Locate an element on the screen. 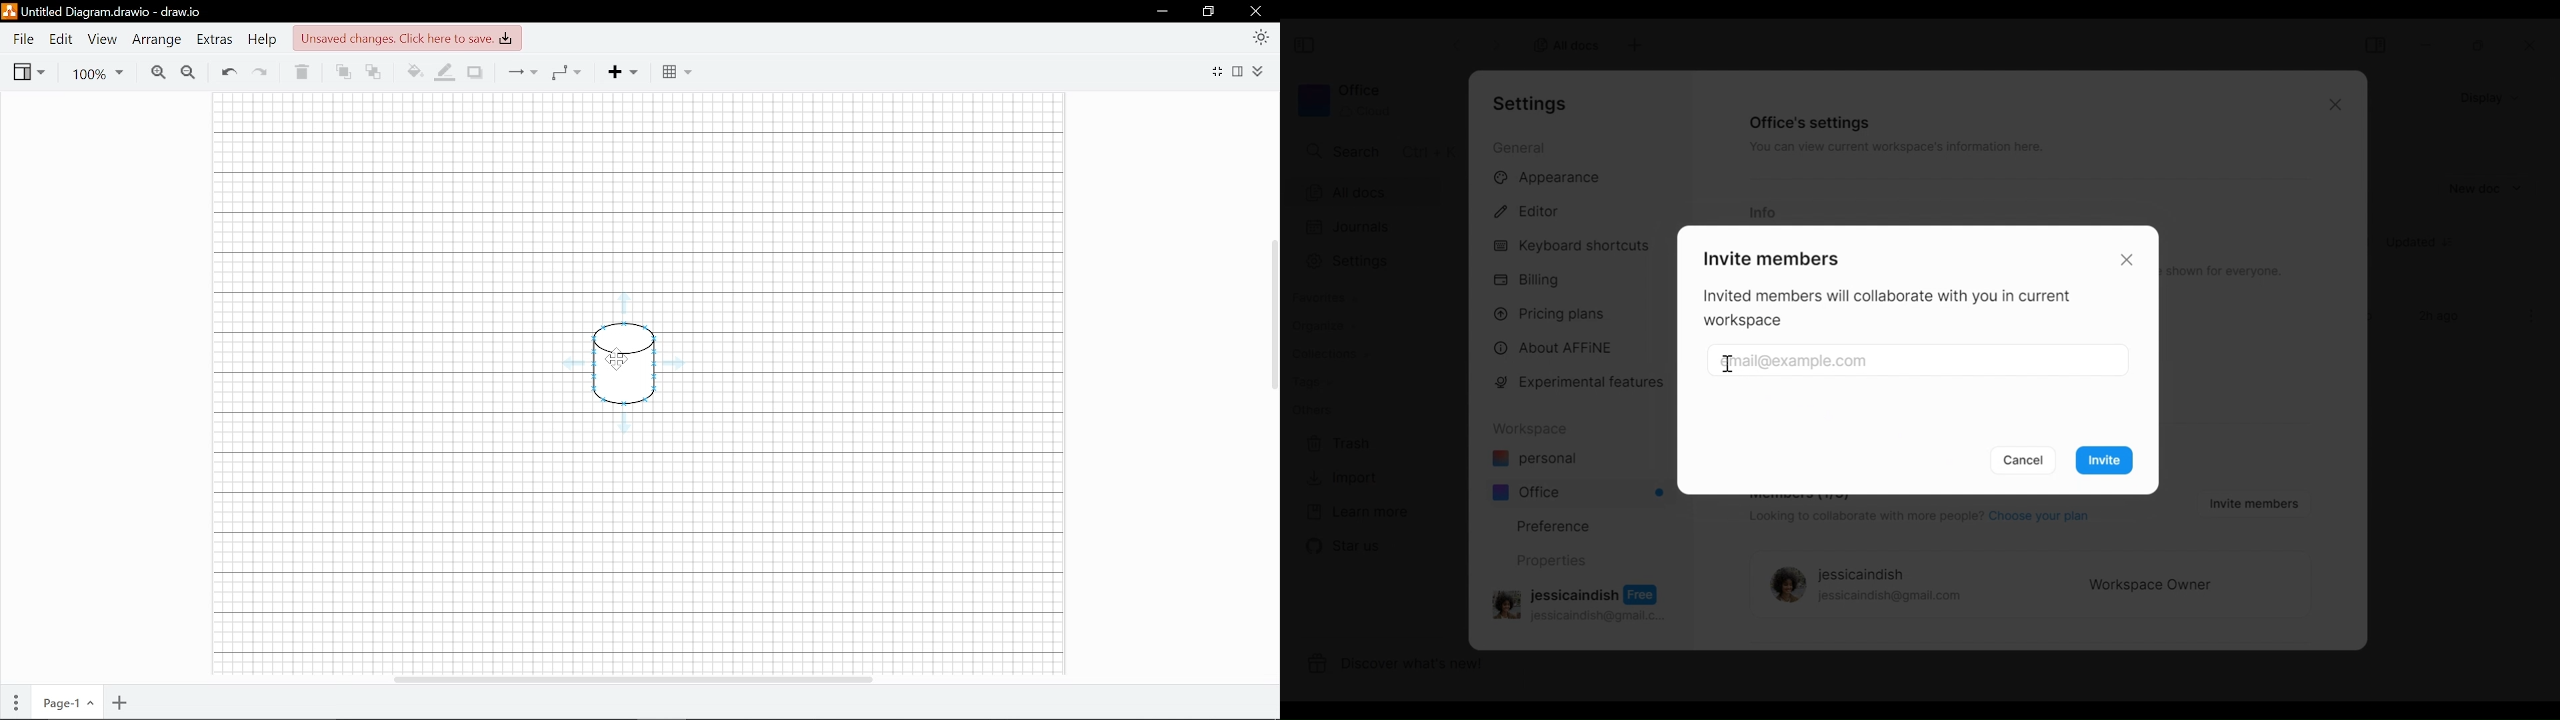 The height and width of the screenshot is (728, 2576). Fullscreen is located at coordinates (1218, 70).